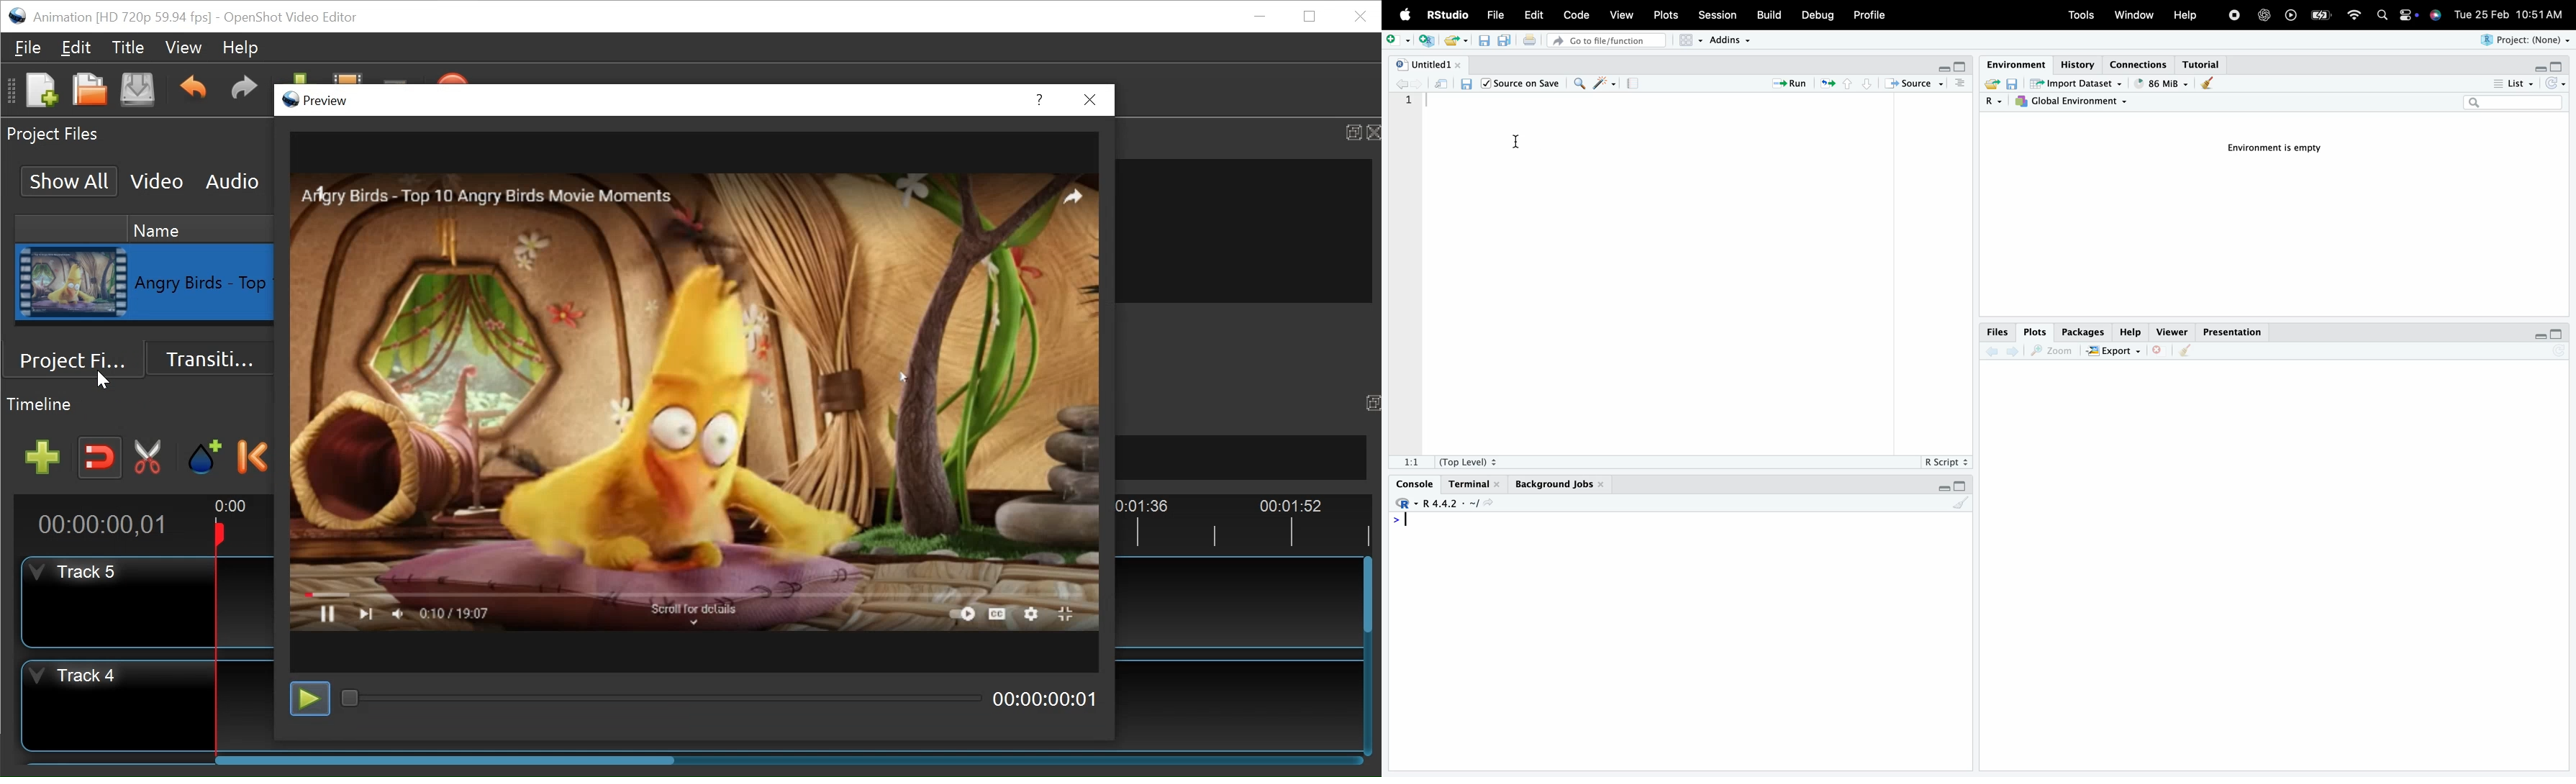 Image resolution: width=2576 pixels, height=784 pixels. What do you see at coordinates (232, 182) in the screenshot?
I see `Audio` at bounding box center [232, 182].